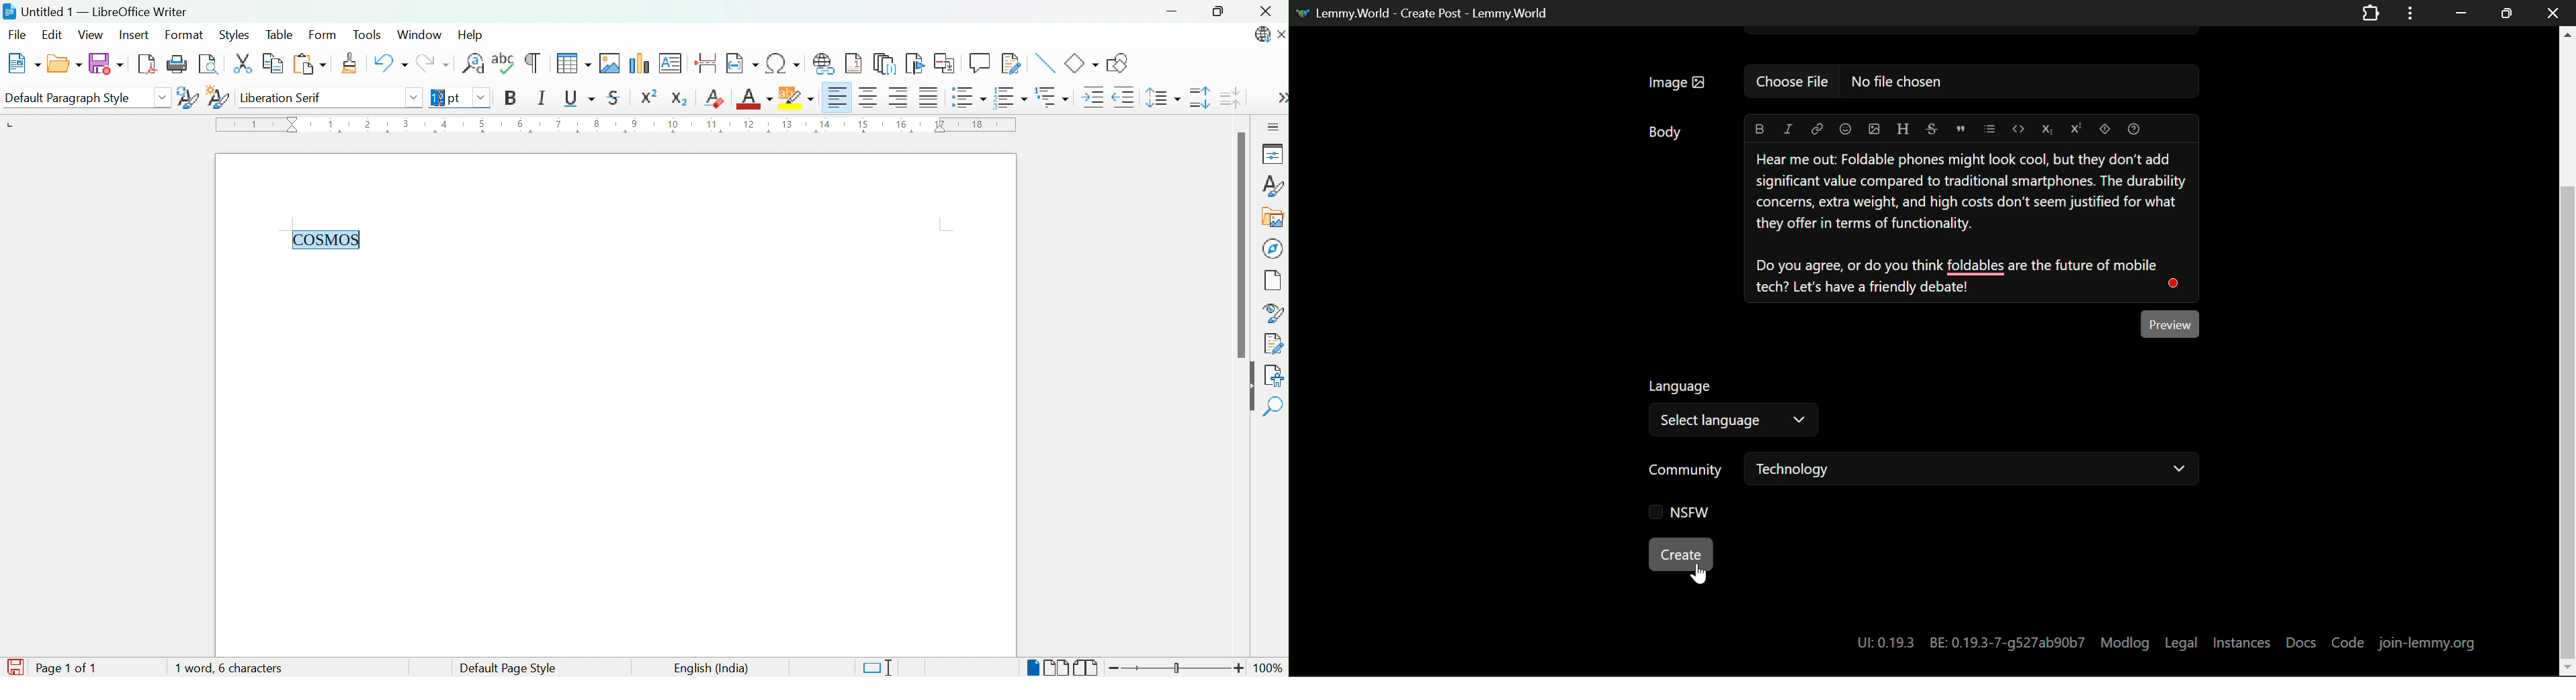 The width and height of the screenshot is (2576, 700). Describe the element at coordinates (610, 63) in the screenshot. I see `Insert Image` at that location.